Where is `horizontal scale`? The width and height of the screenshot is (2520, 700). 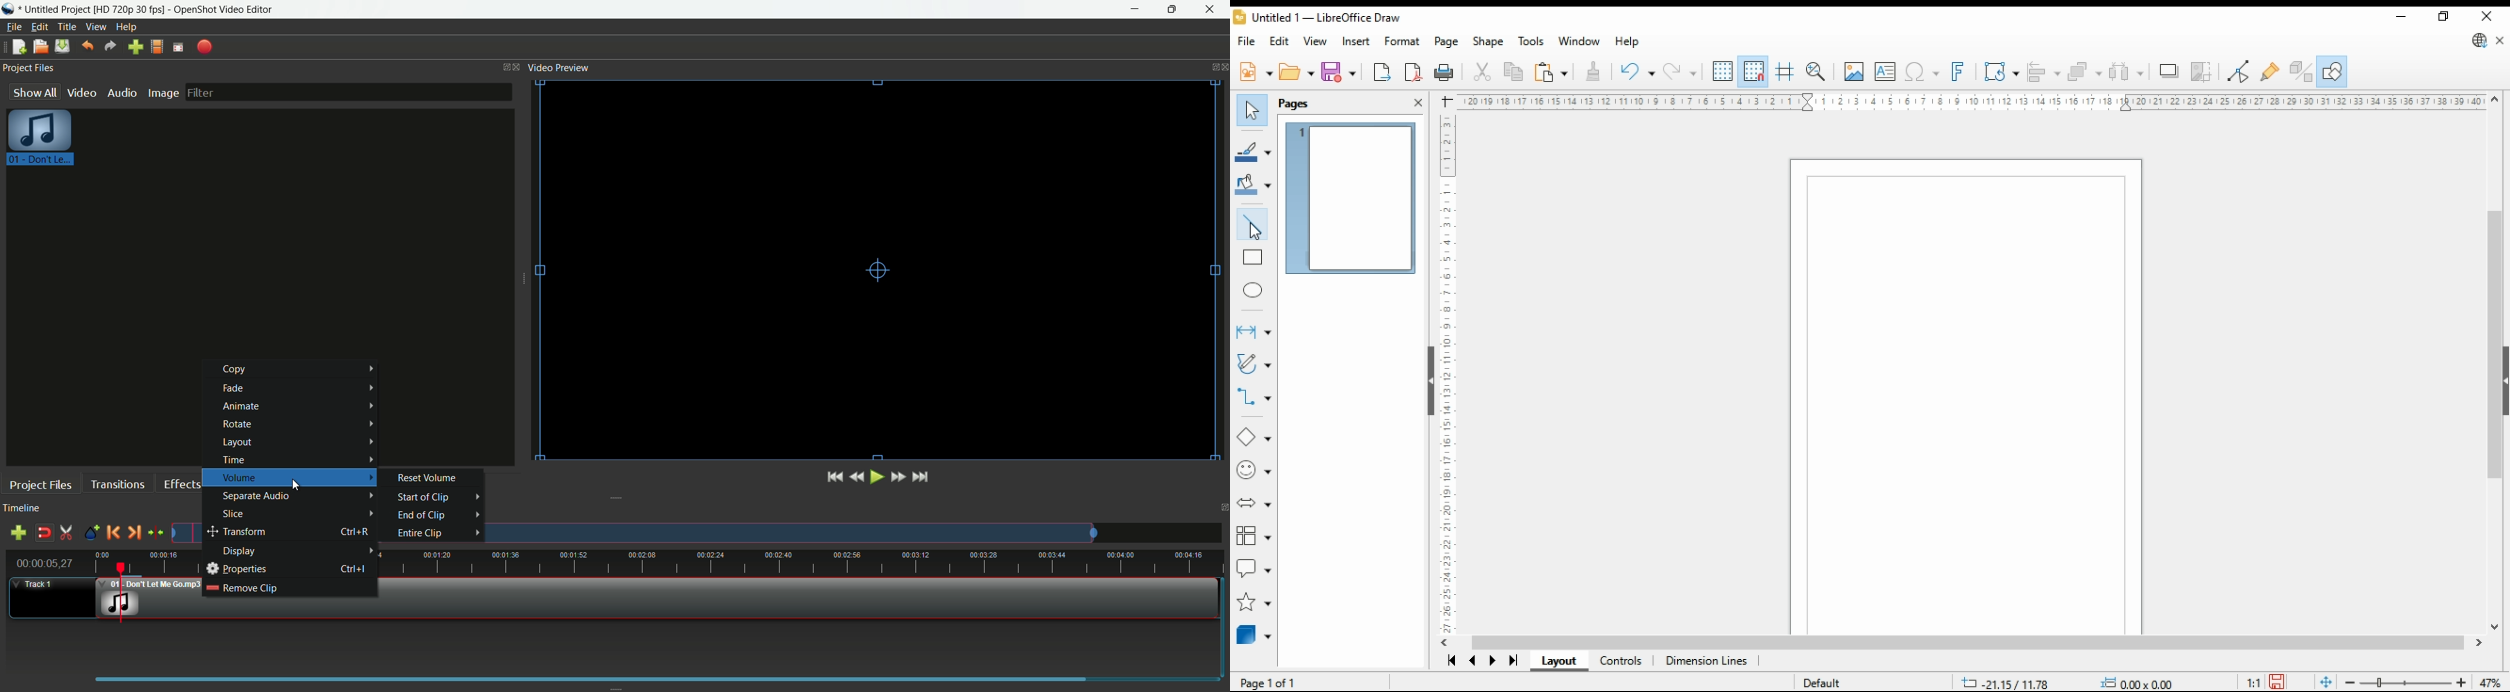 horizontal scale is located at coordinates (1971, 101).